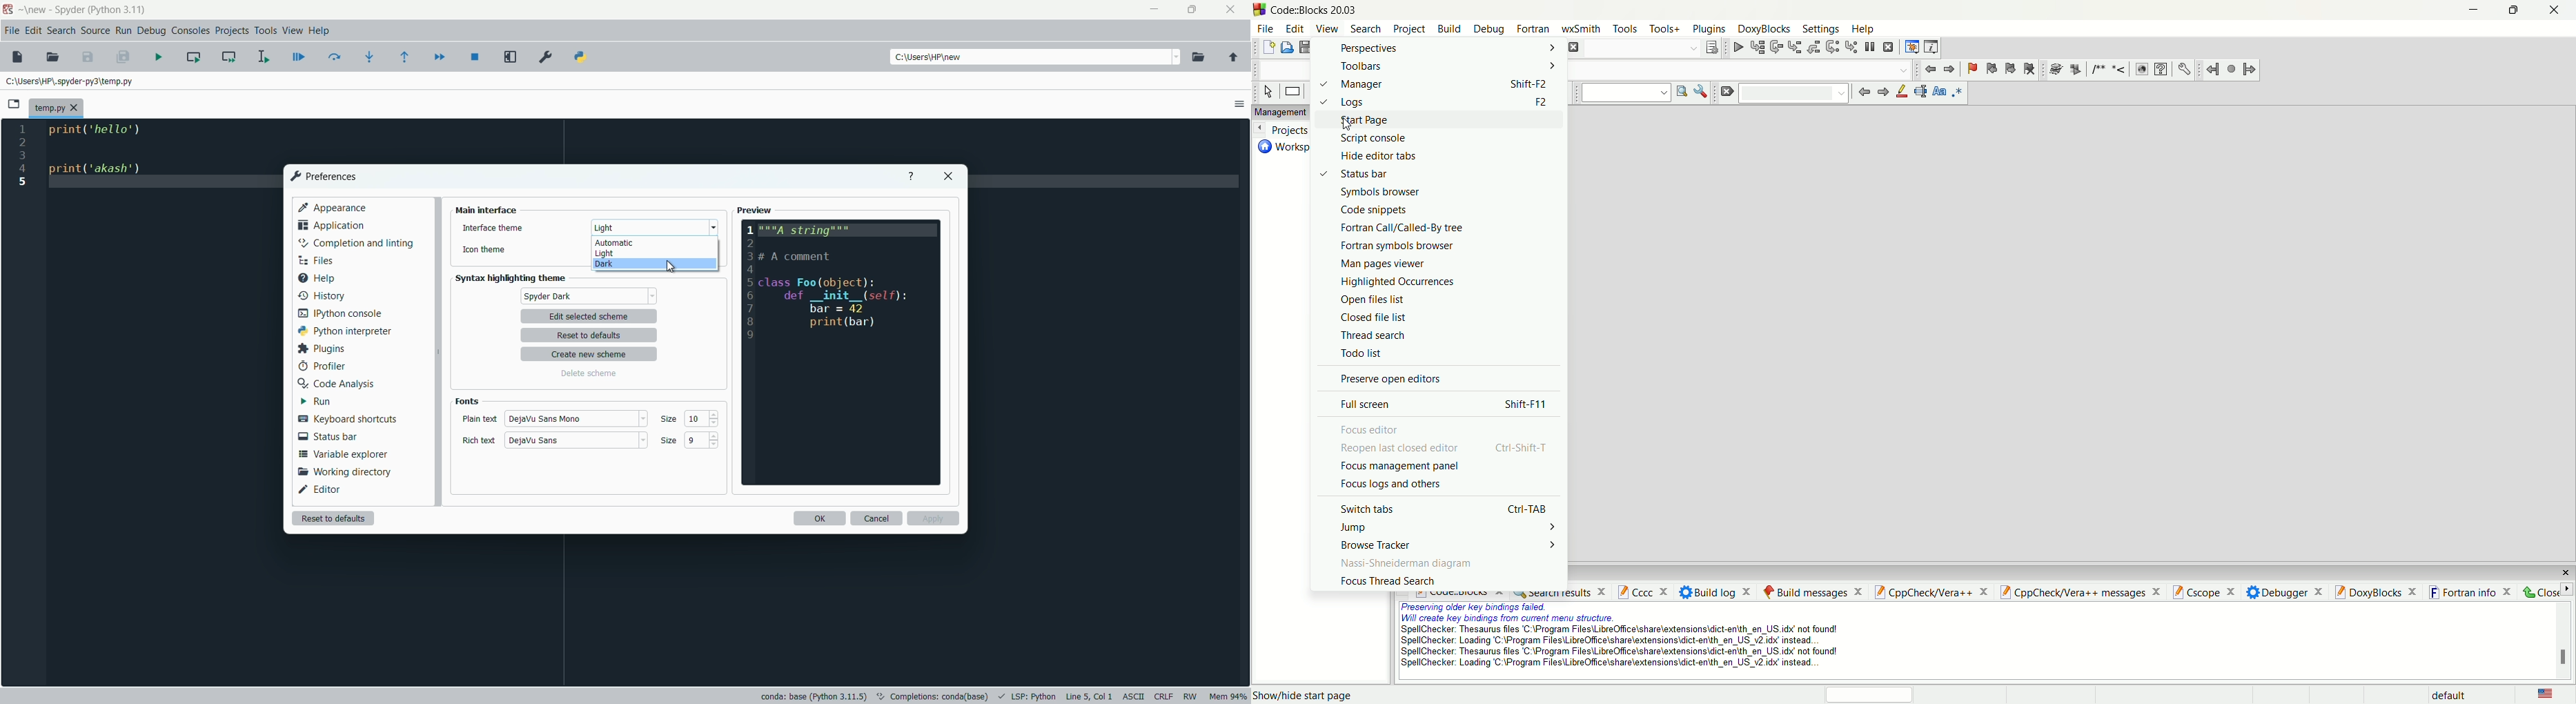 This screenshot has height=728, width=2576. What do you see at coordinates (2183, 68) in the screenshot?
I see `settings` at bounding box center [2183, 68].